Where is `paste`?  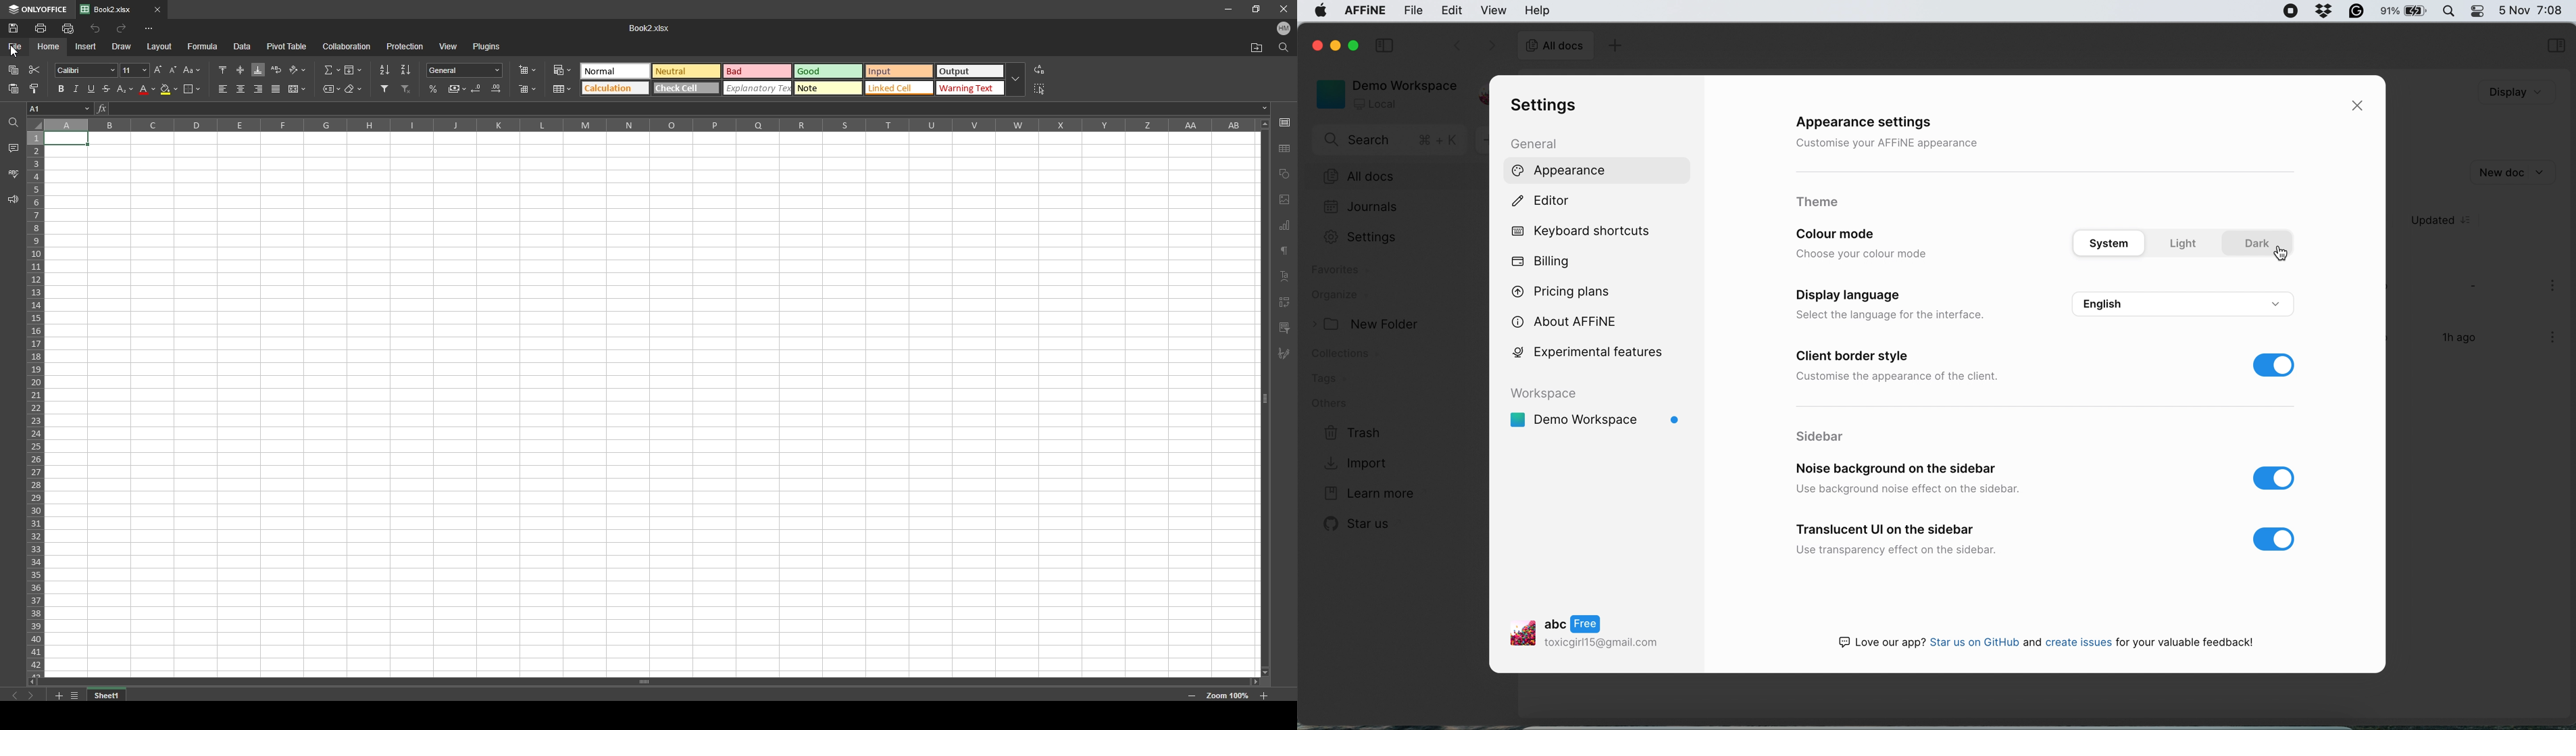
paste is located at coordinates (14, 70).